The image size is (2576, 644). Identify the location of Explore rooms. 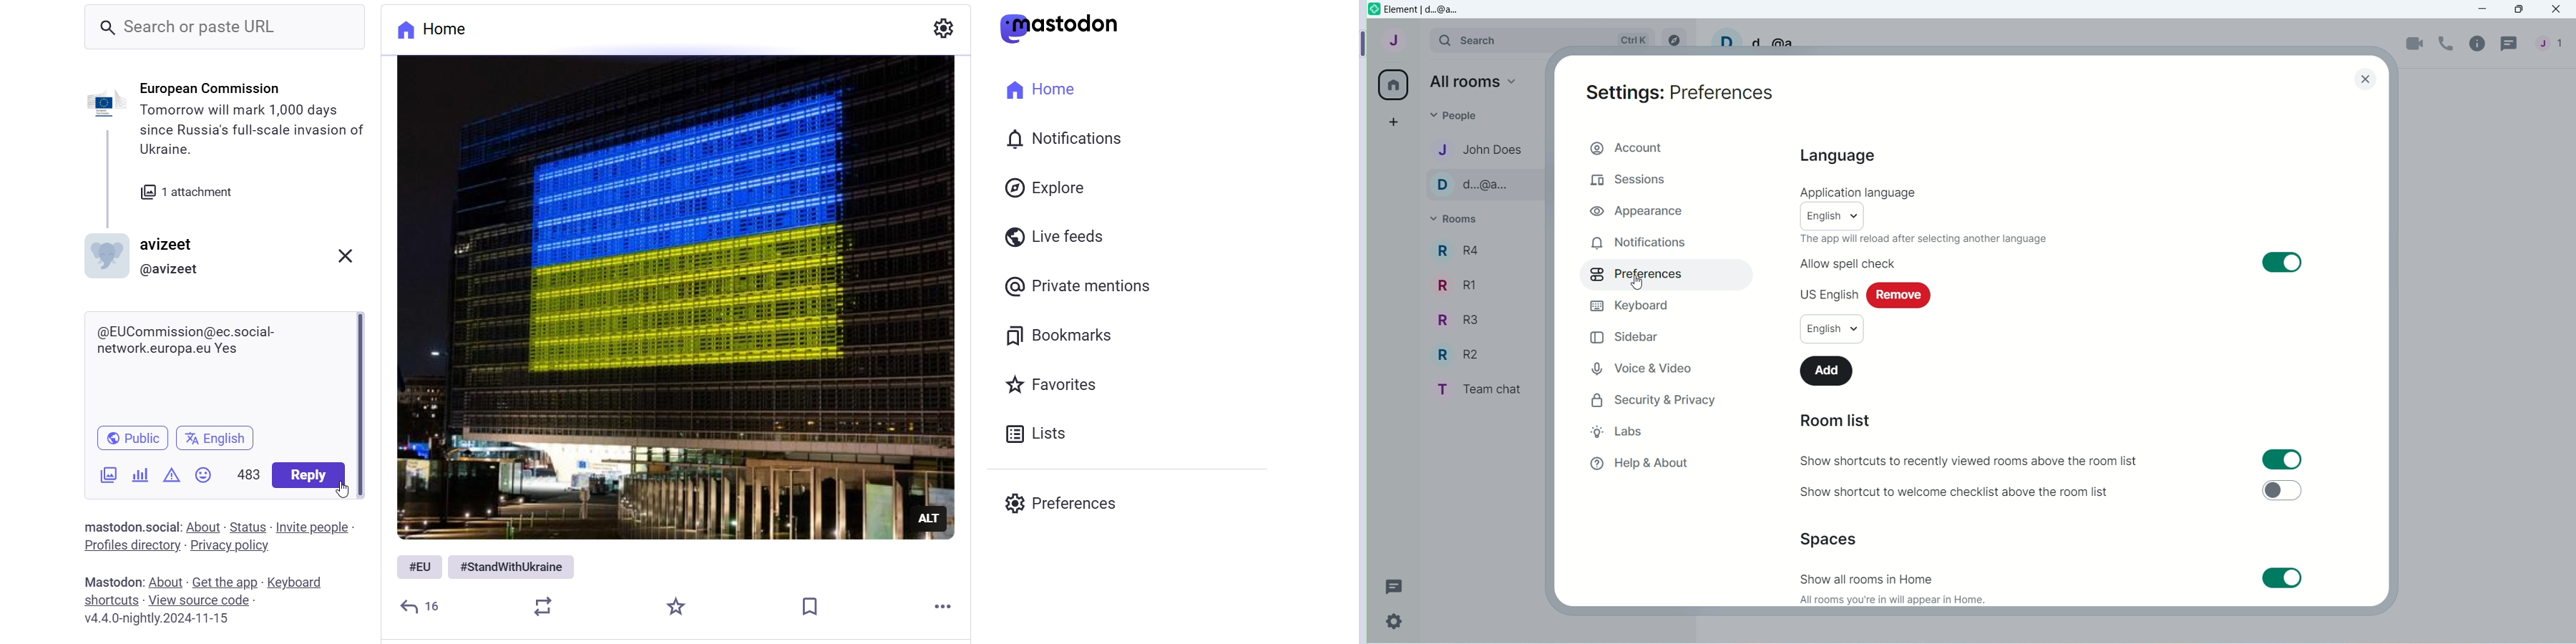
(1675, 41).